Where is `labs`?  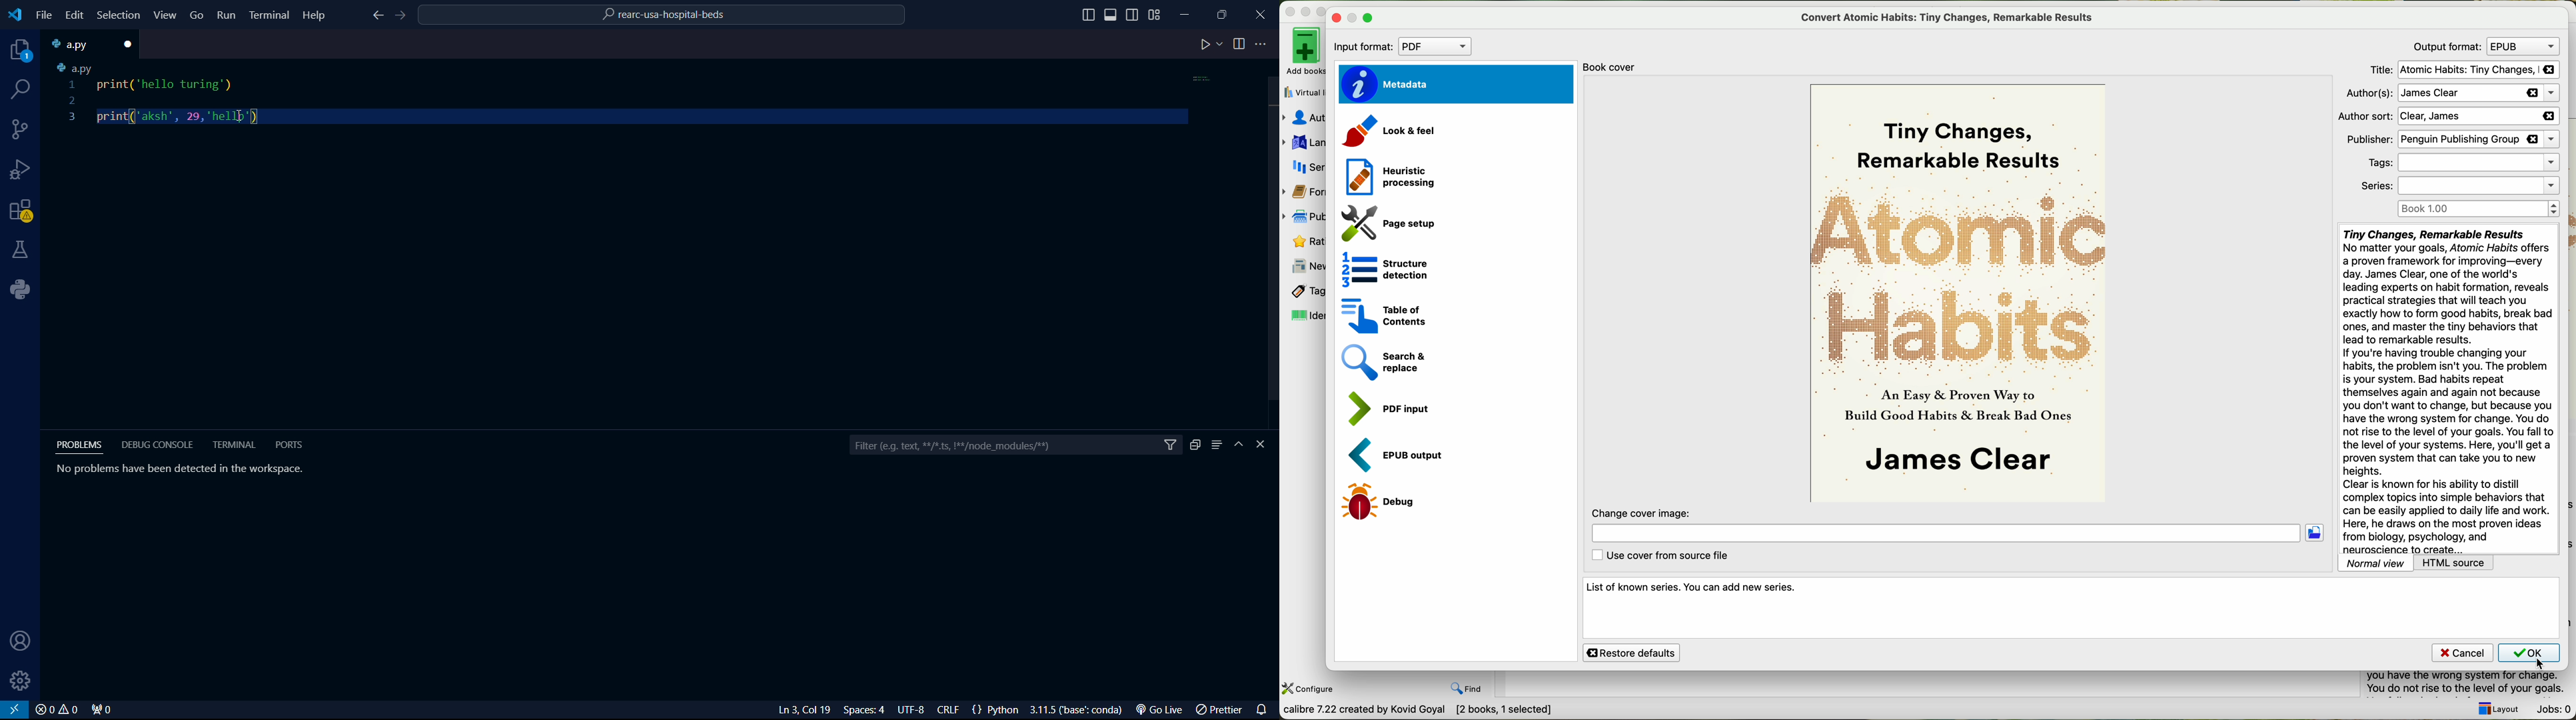
labs is located at coordinates (21, 249).